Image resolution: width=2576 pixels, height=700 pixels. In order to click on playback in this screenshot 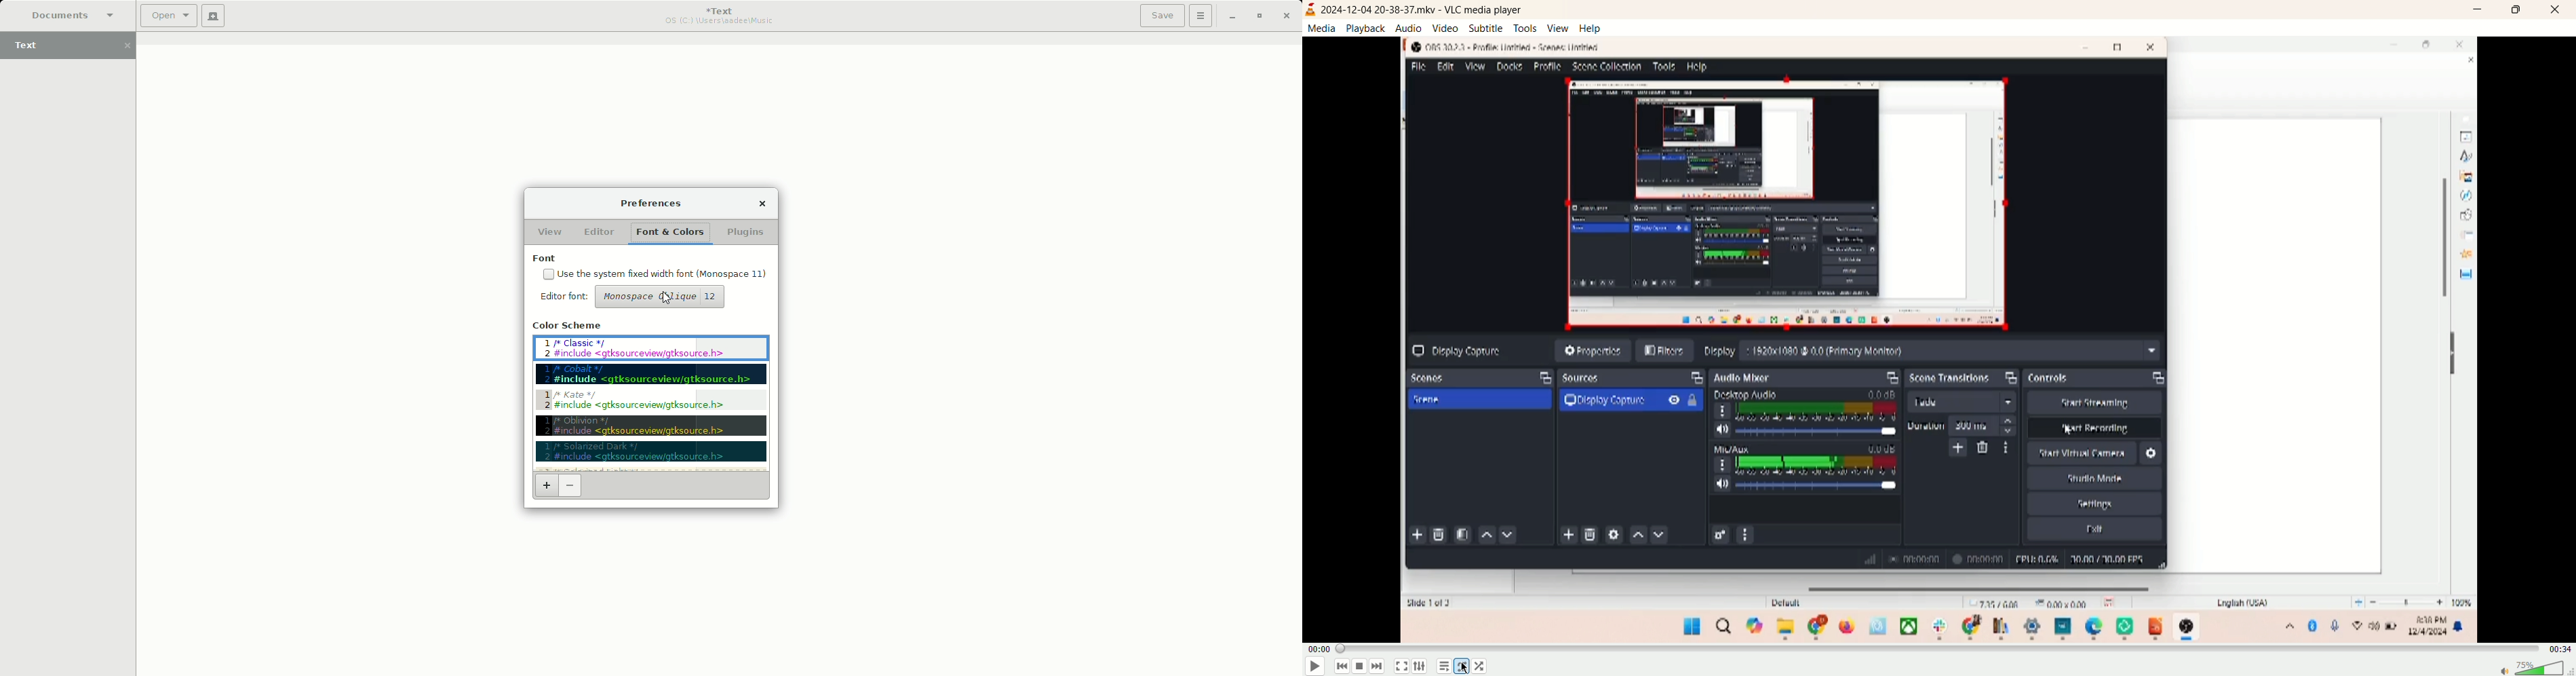, I will do `click(1365, 27)`.